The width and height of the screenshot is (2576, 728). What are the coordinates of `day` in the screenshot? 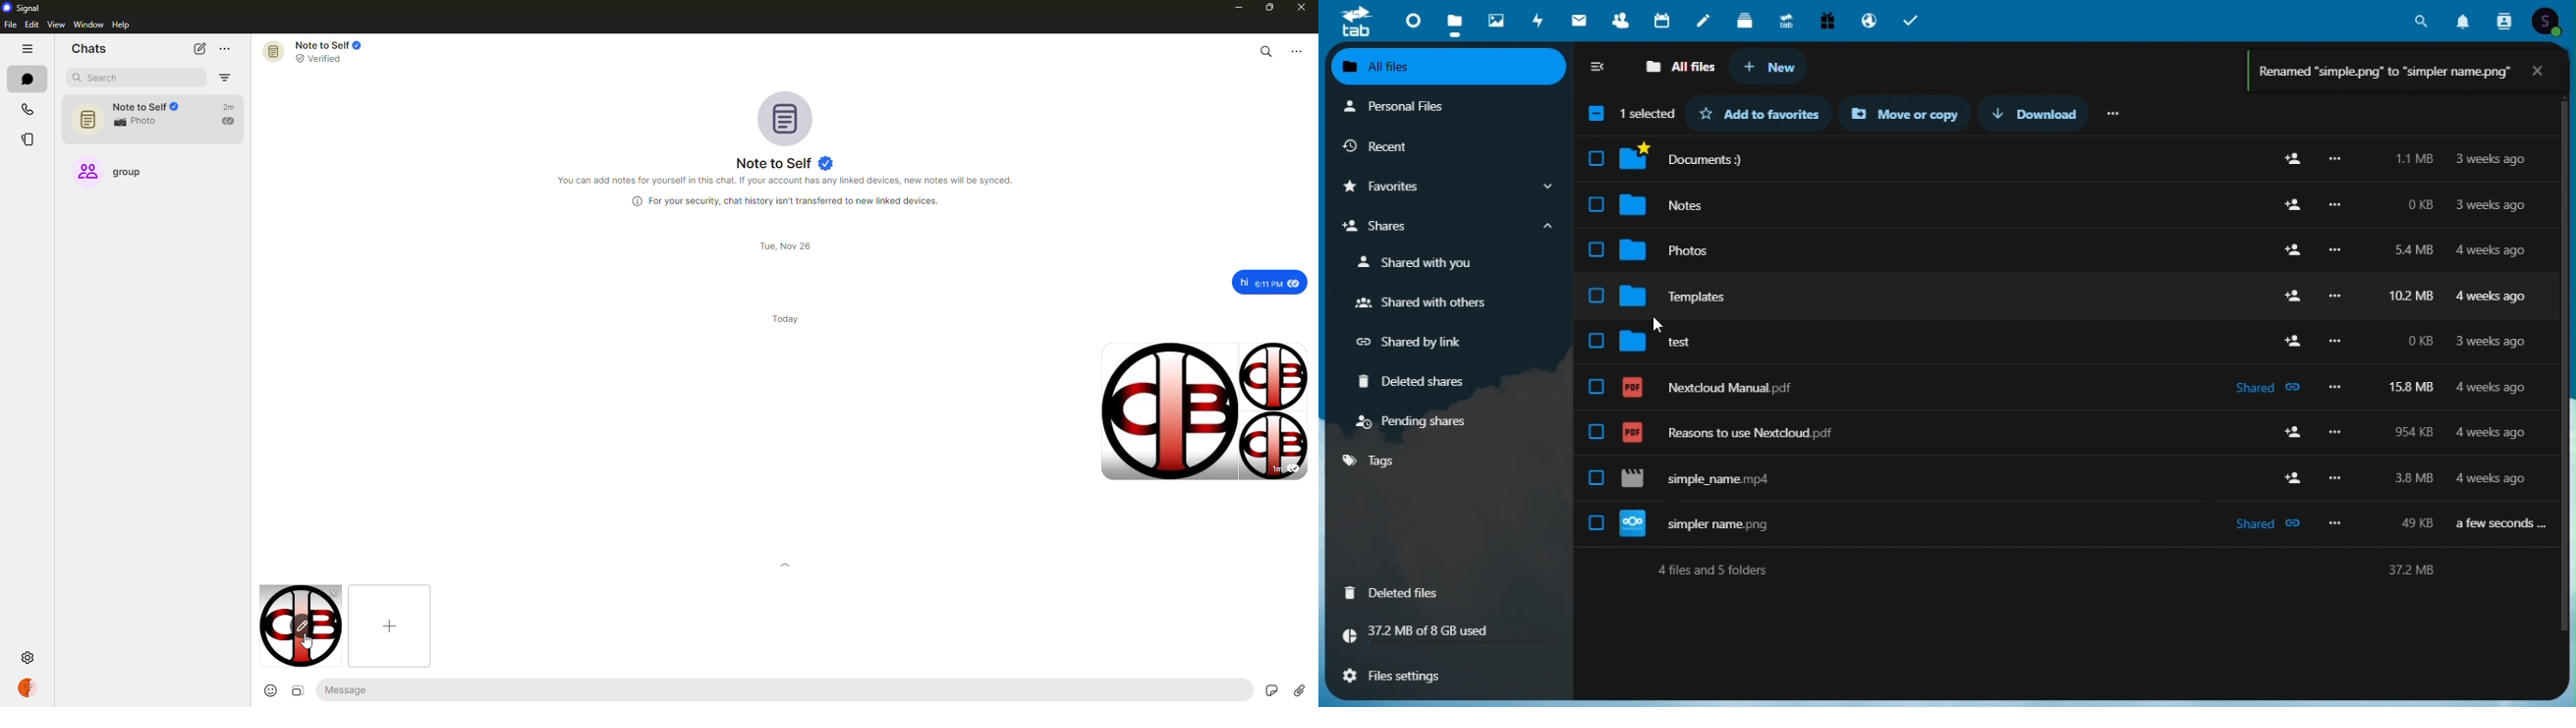 It's located at (787, 318).